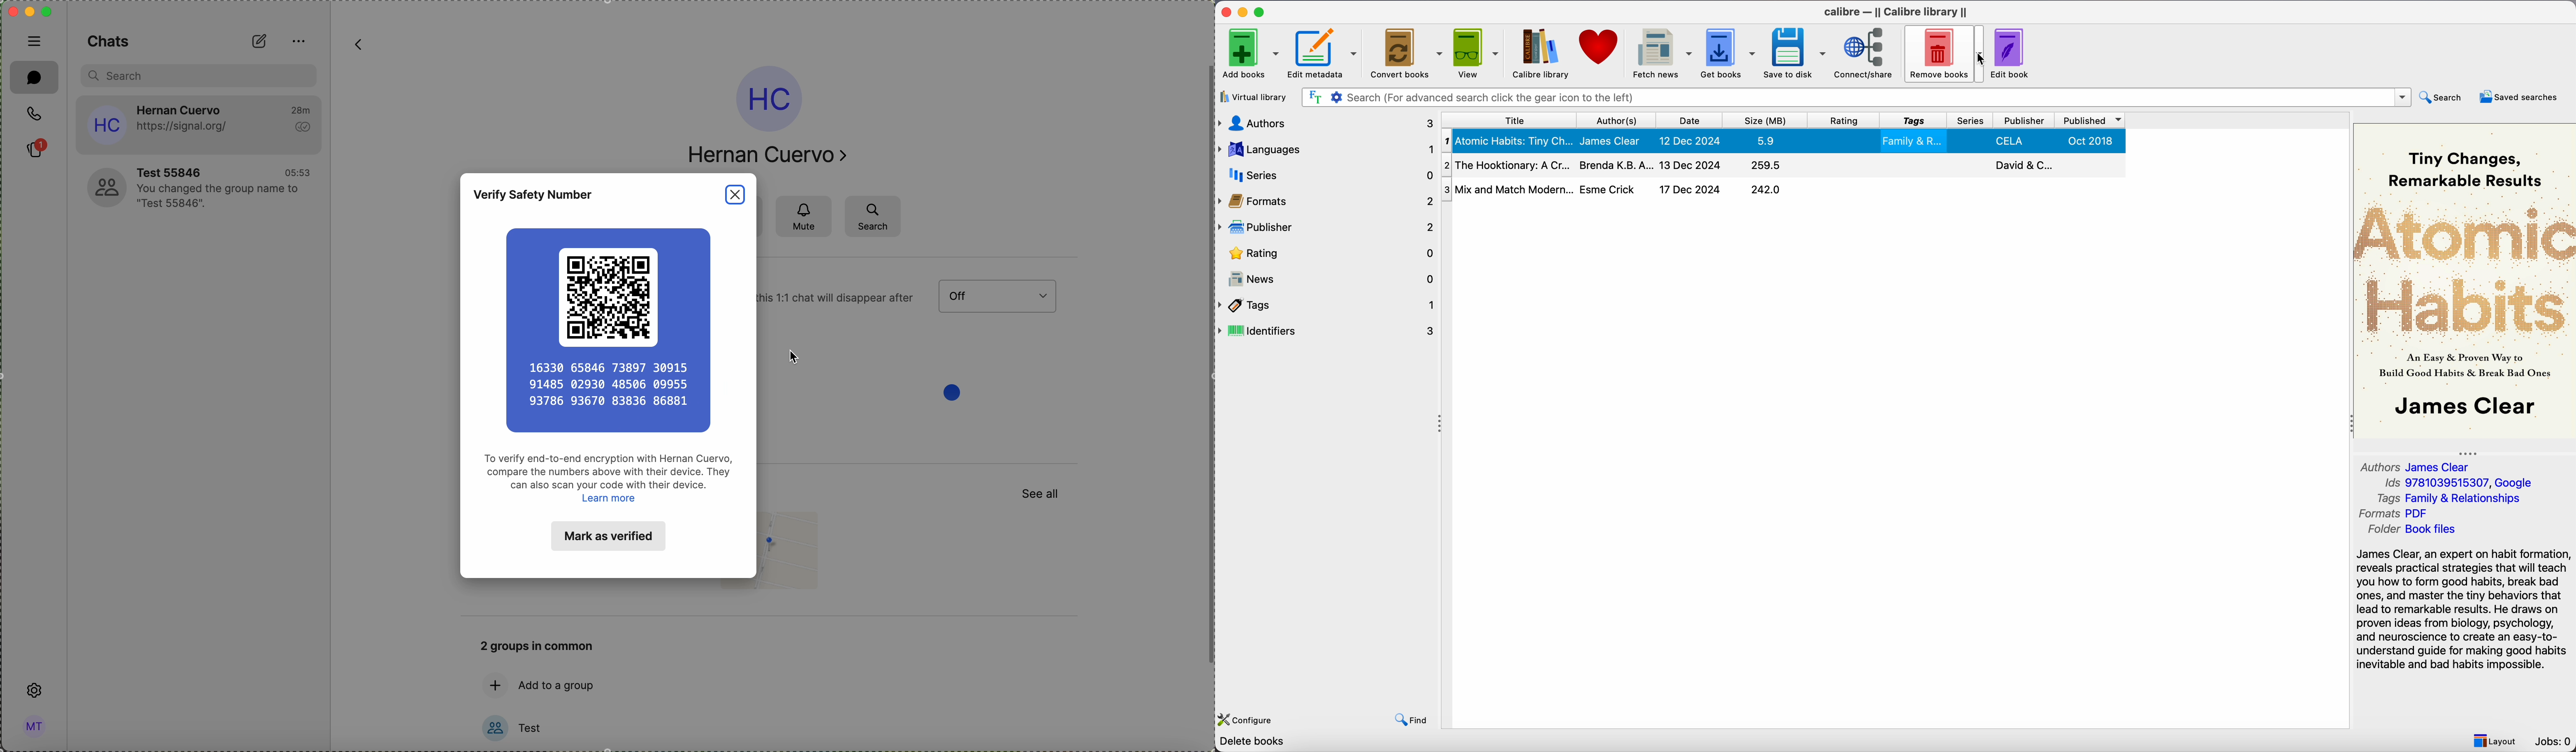 The width and height of the screenshot is (2576, 756). I want to click on author(s), so click(1618, 119).